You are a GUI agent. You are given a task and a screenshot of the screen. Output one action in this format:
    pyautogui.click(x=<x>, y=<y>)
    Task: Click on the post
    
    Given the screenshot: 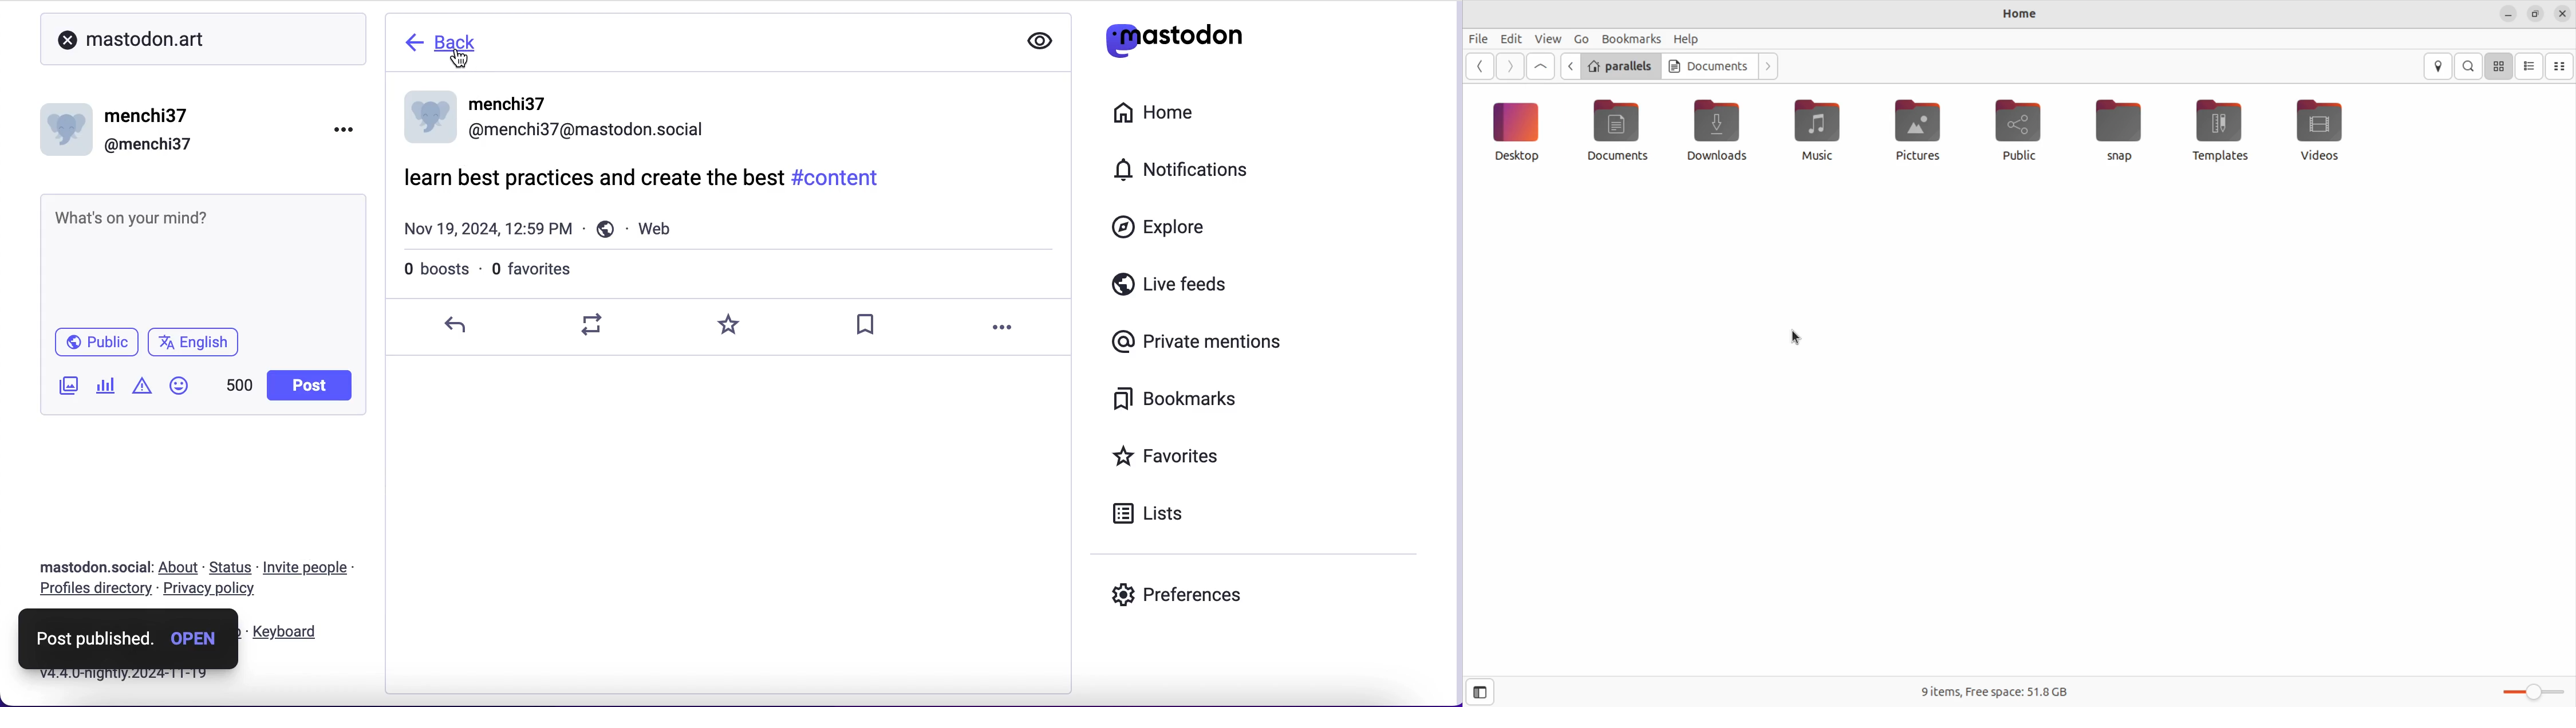 What is the action you would take?
    pyautogui.click(x=308, y=386)
    